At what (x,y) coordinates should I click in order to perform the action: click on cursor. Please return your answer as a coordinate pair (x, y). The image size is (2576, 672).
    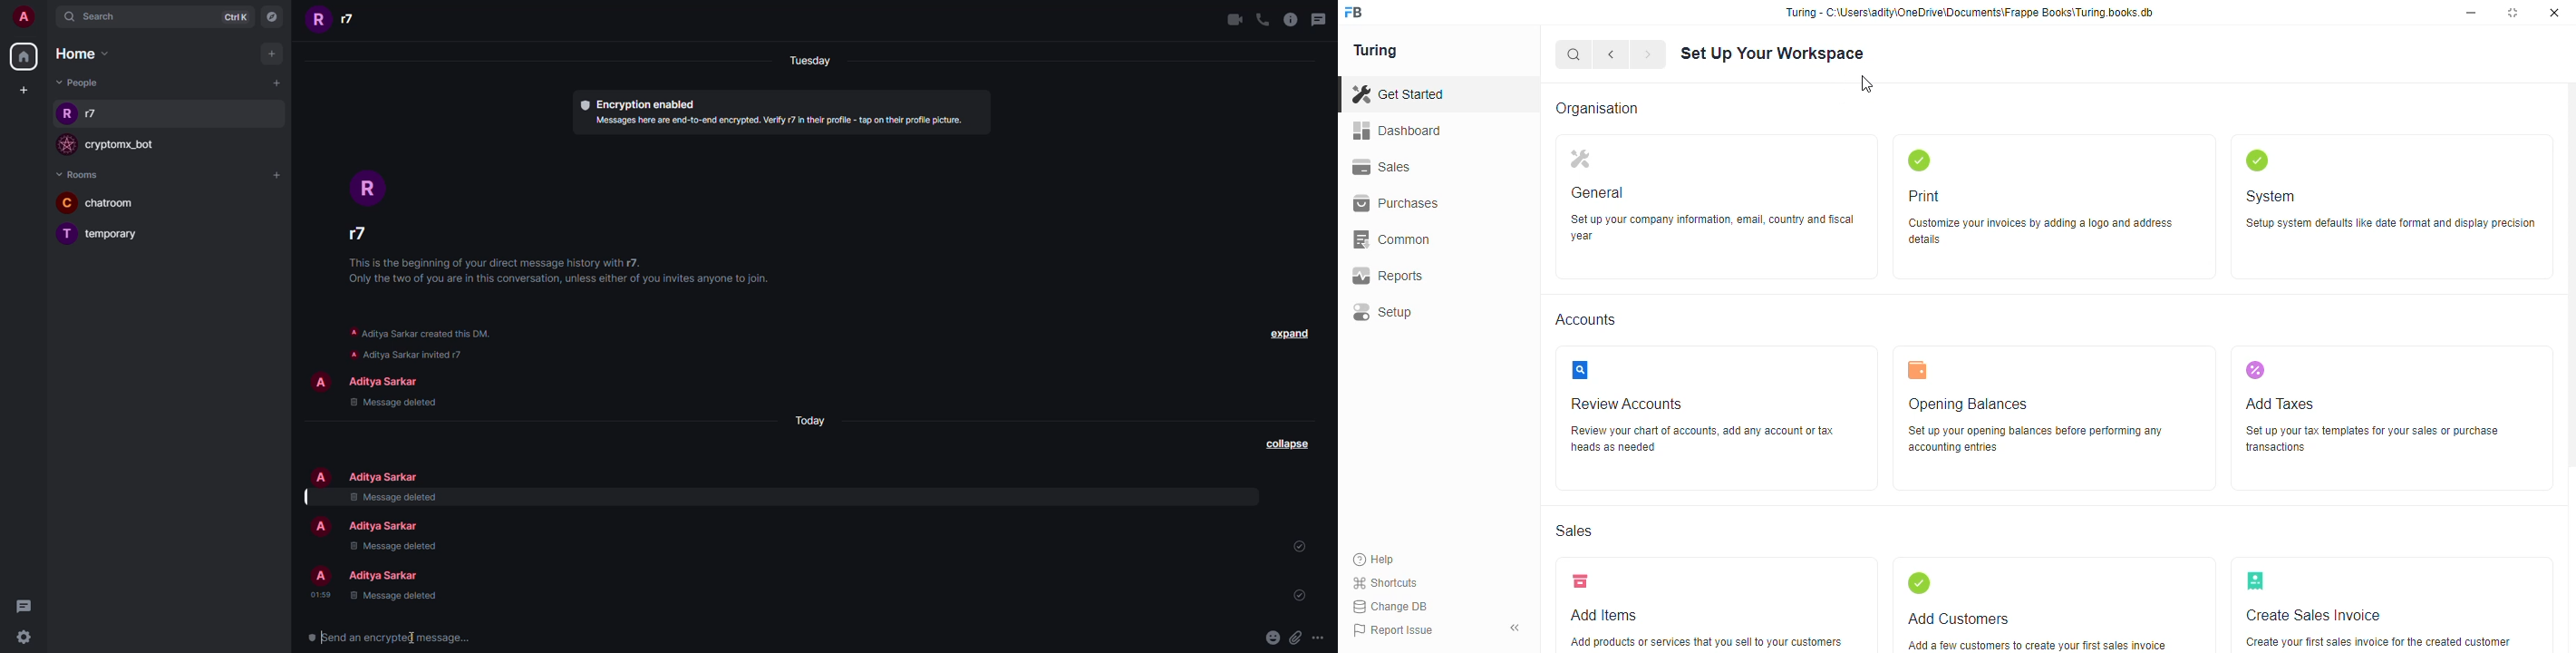
    Looking at the image, I should click on (1871, 85).